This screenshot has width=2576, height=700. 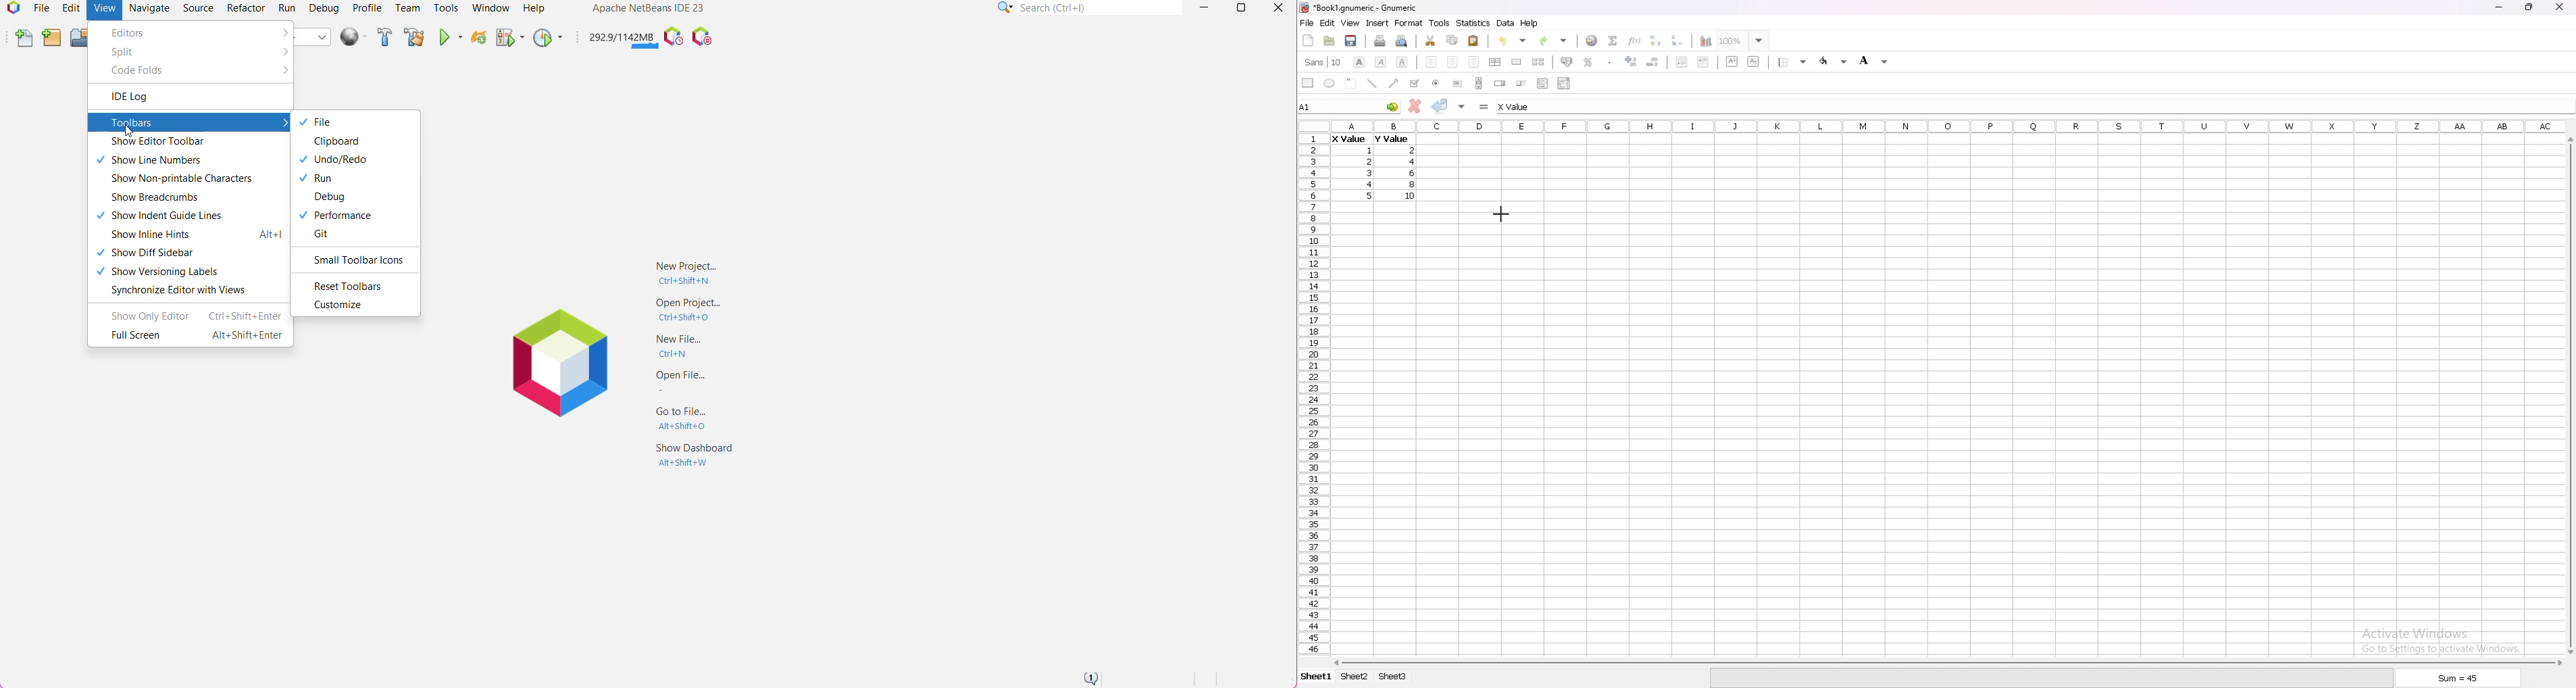 I want to click on Tools, so click(x=445, y=7).